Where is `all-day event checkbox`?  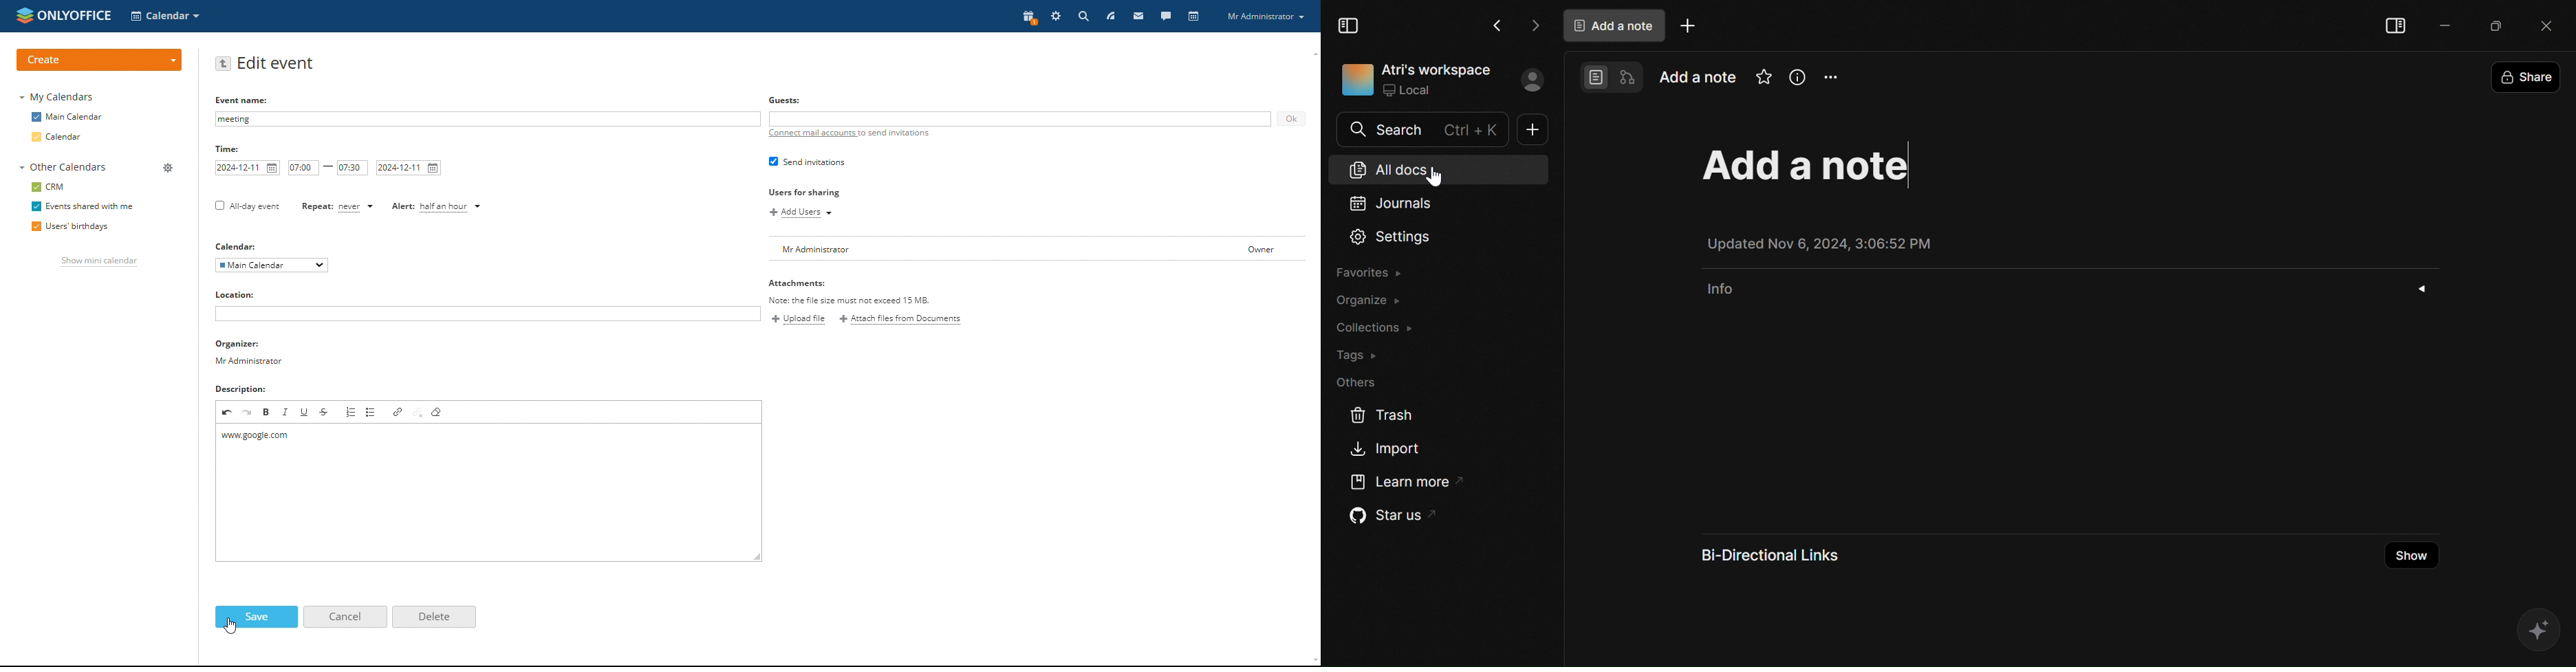
all-day event checkbox is located at coordinates (246, 207).